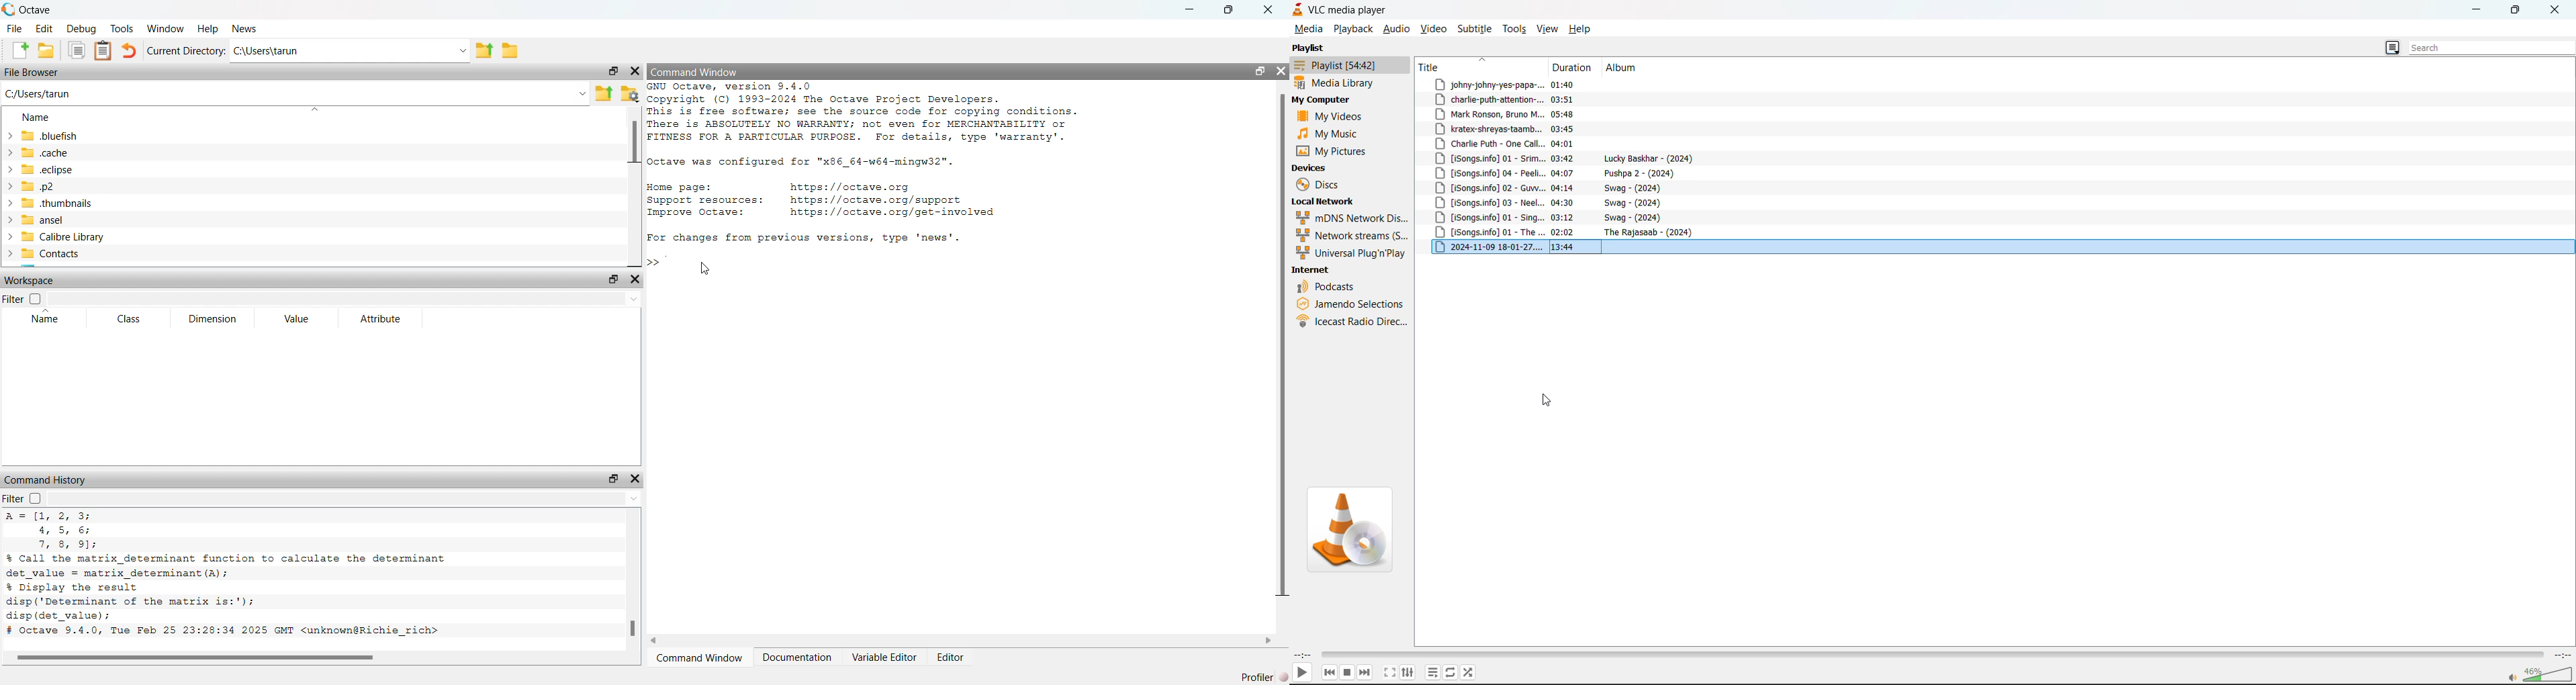  What do you see at coordinates (2474, 9) in the screenshot?
I see `minimize` at bounding box center [2474, 9].